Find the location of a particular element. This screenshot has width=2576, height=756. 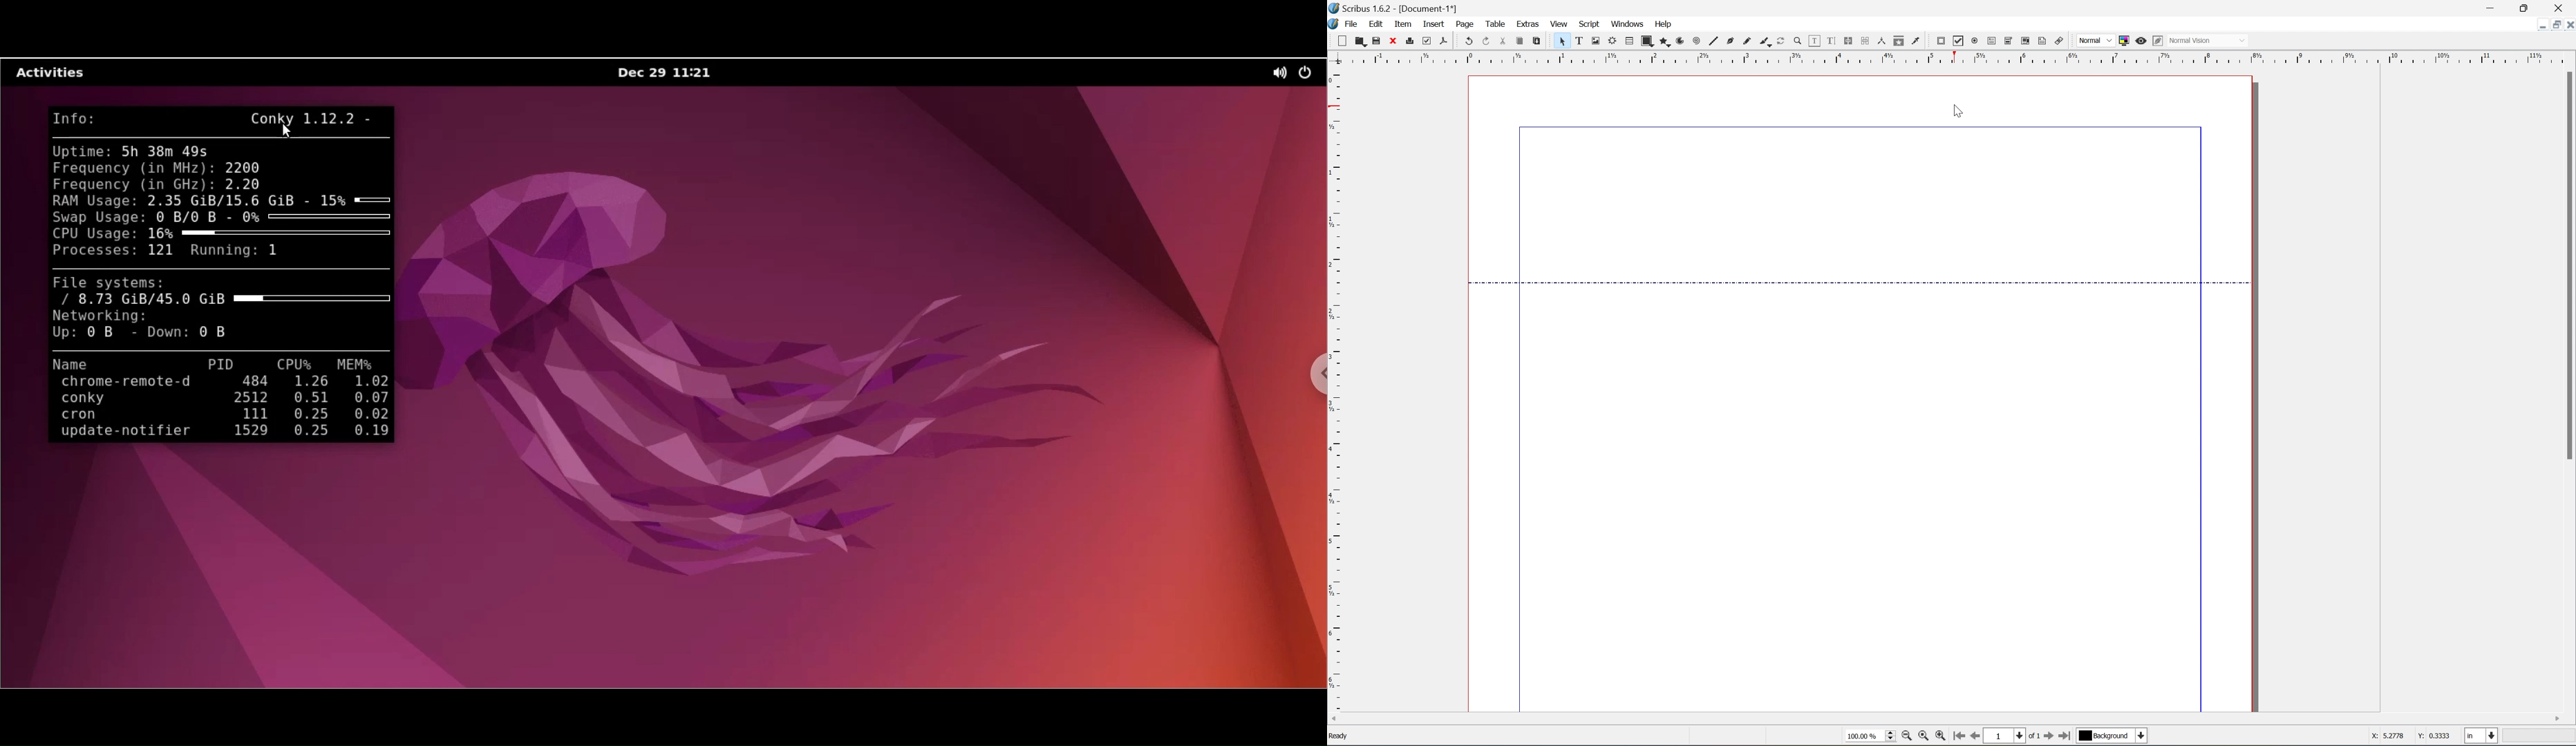

open is located at coordinates (1360, 41).